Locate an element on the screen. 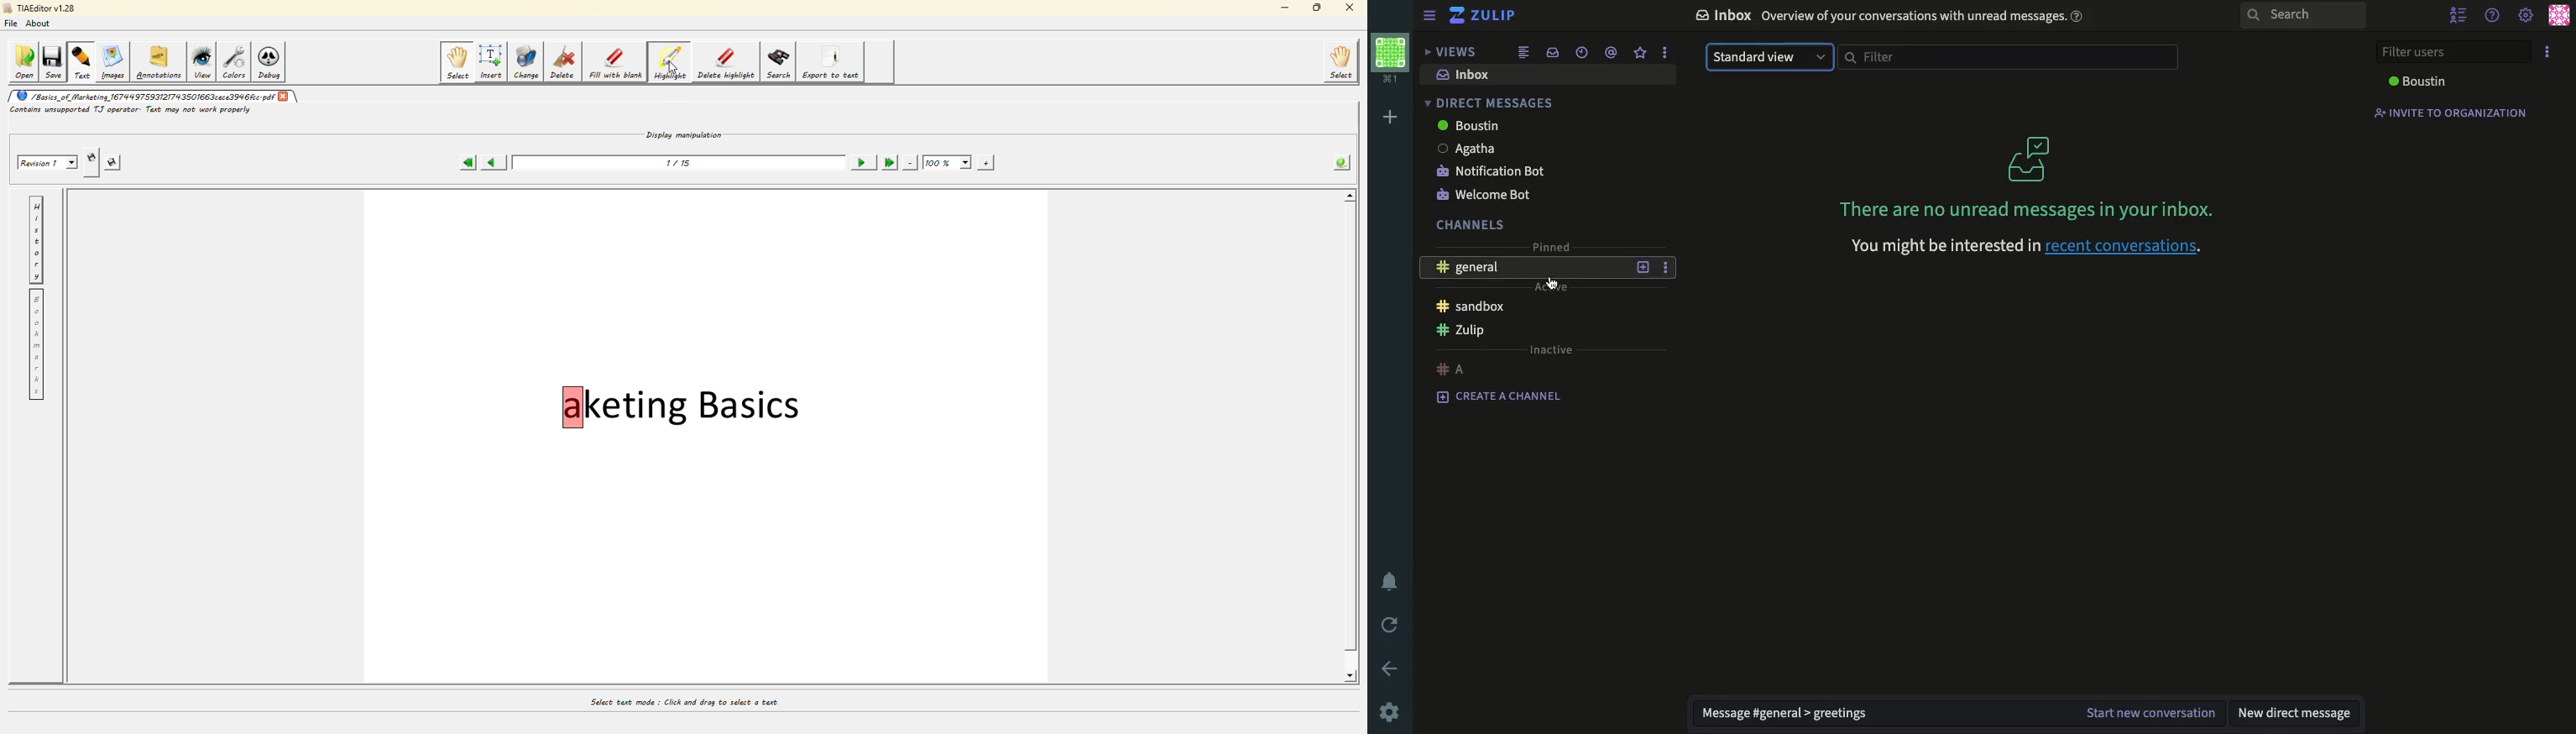  channels is located at coordinates (1466, 226).